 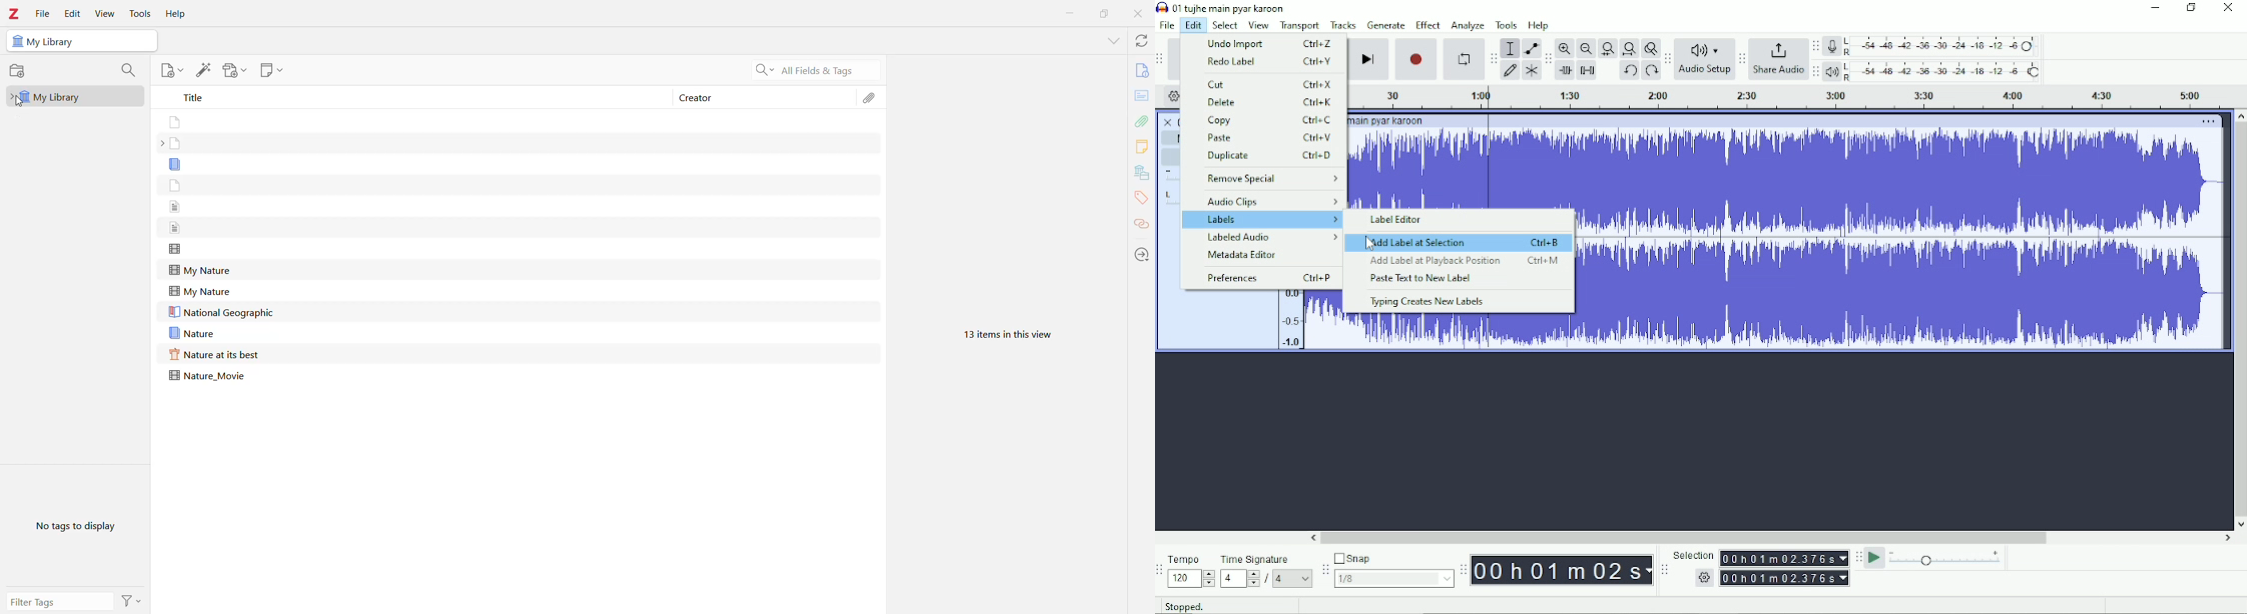 What do you see at coordinates (1628, 48) in the screenshot?
I see `Fit project to width` at bounding box center [1628, 48].